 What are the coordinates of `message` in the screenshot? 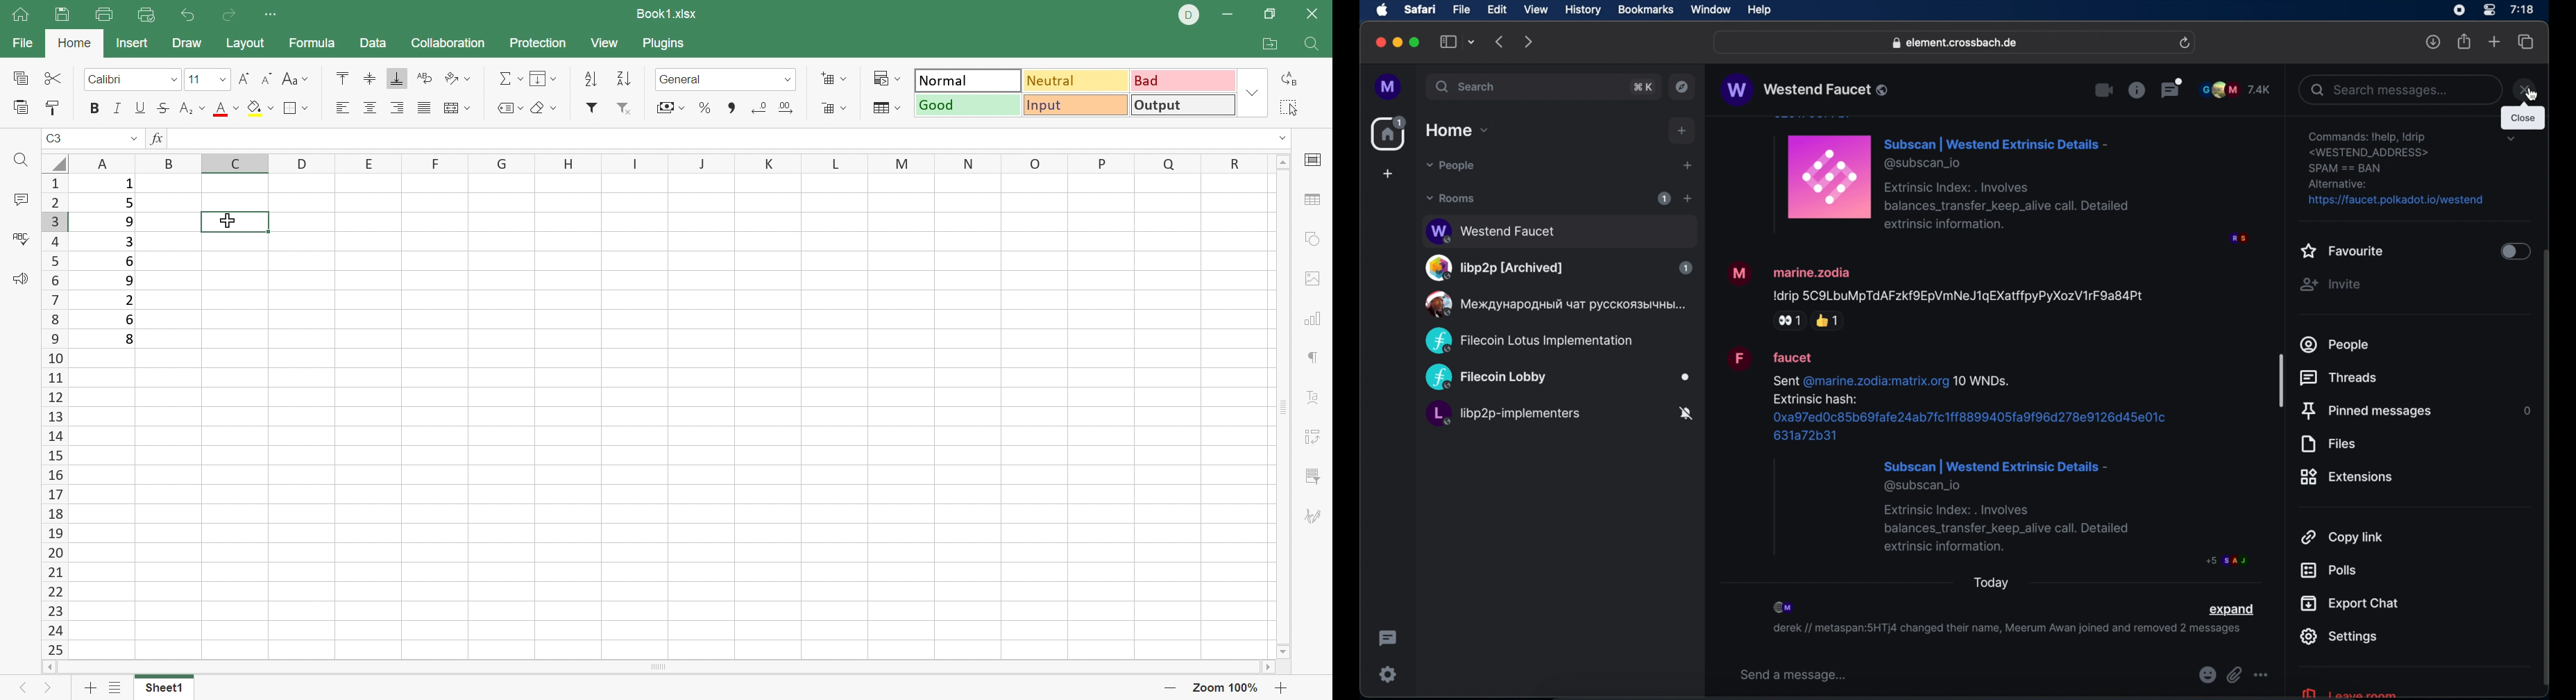 It's located at (2008, 181).